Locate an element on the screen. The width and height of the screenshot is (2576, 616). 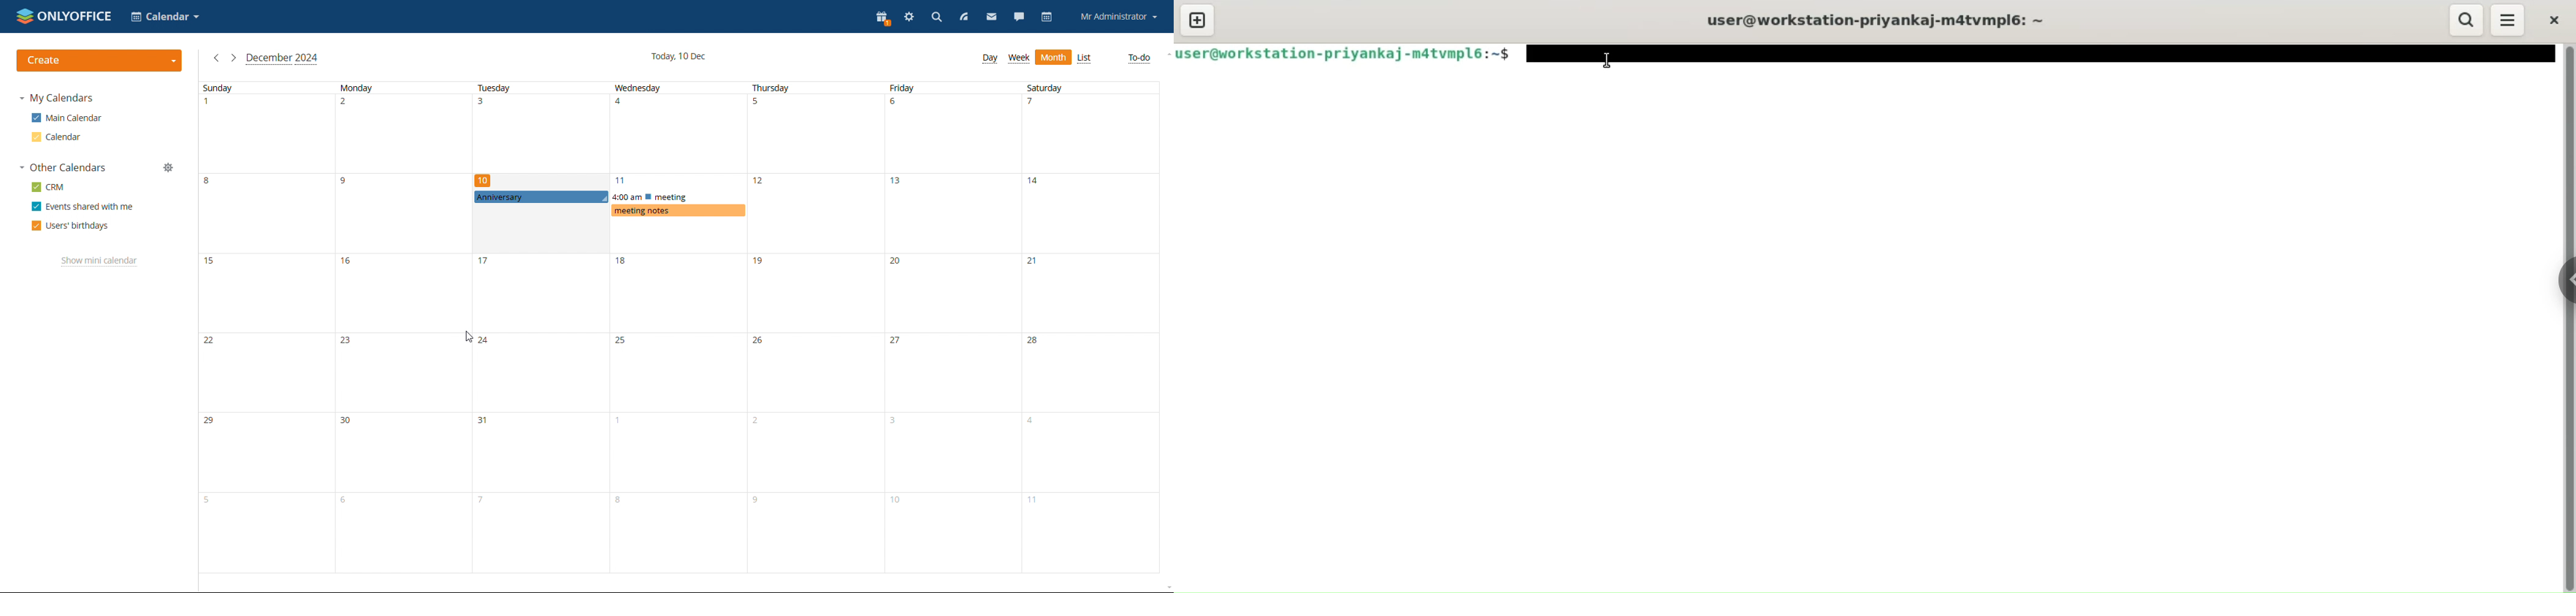
users' birthdays is located at coordinates (70, 226).